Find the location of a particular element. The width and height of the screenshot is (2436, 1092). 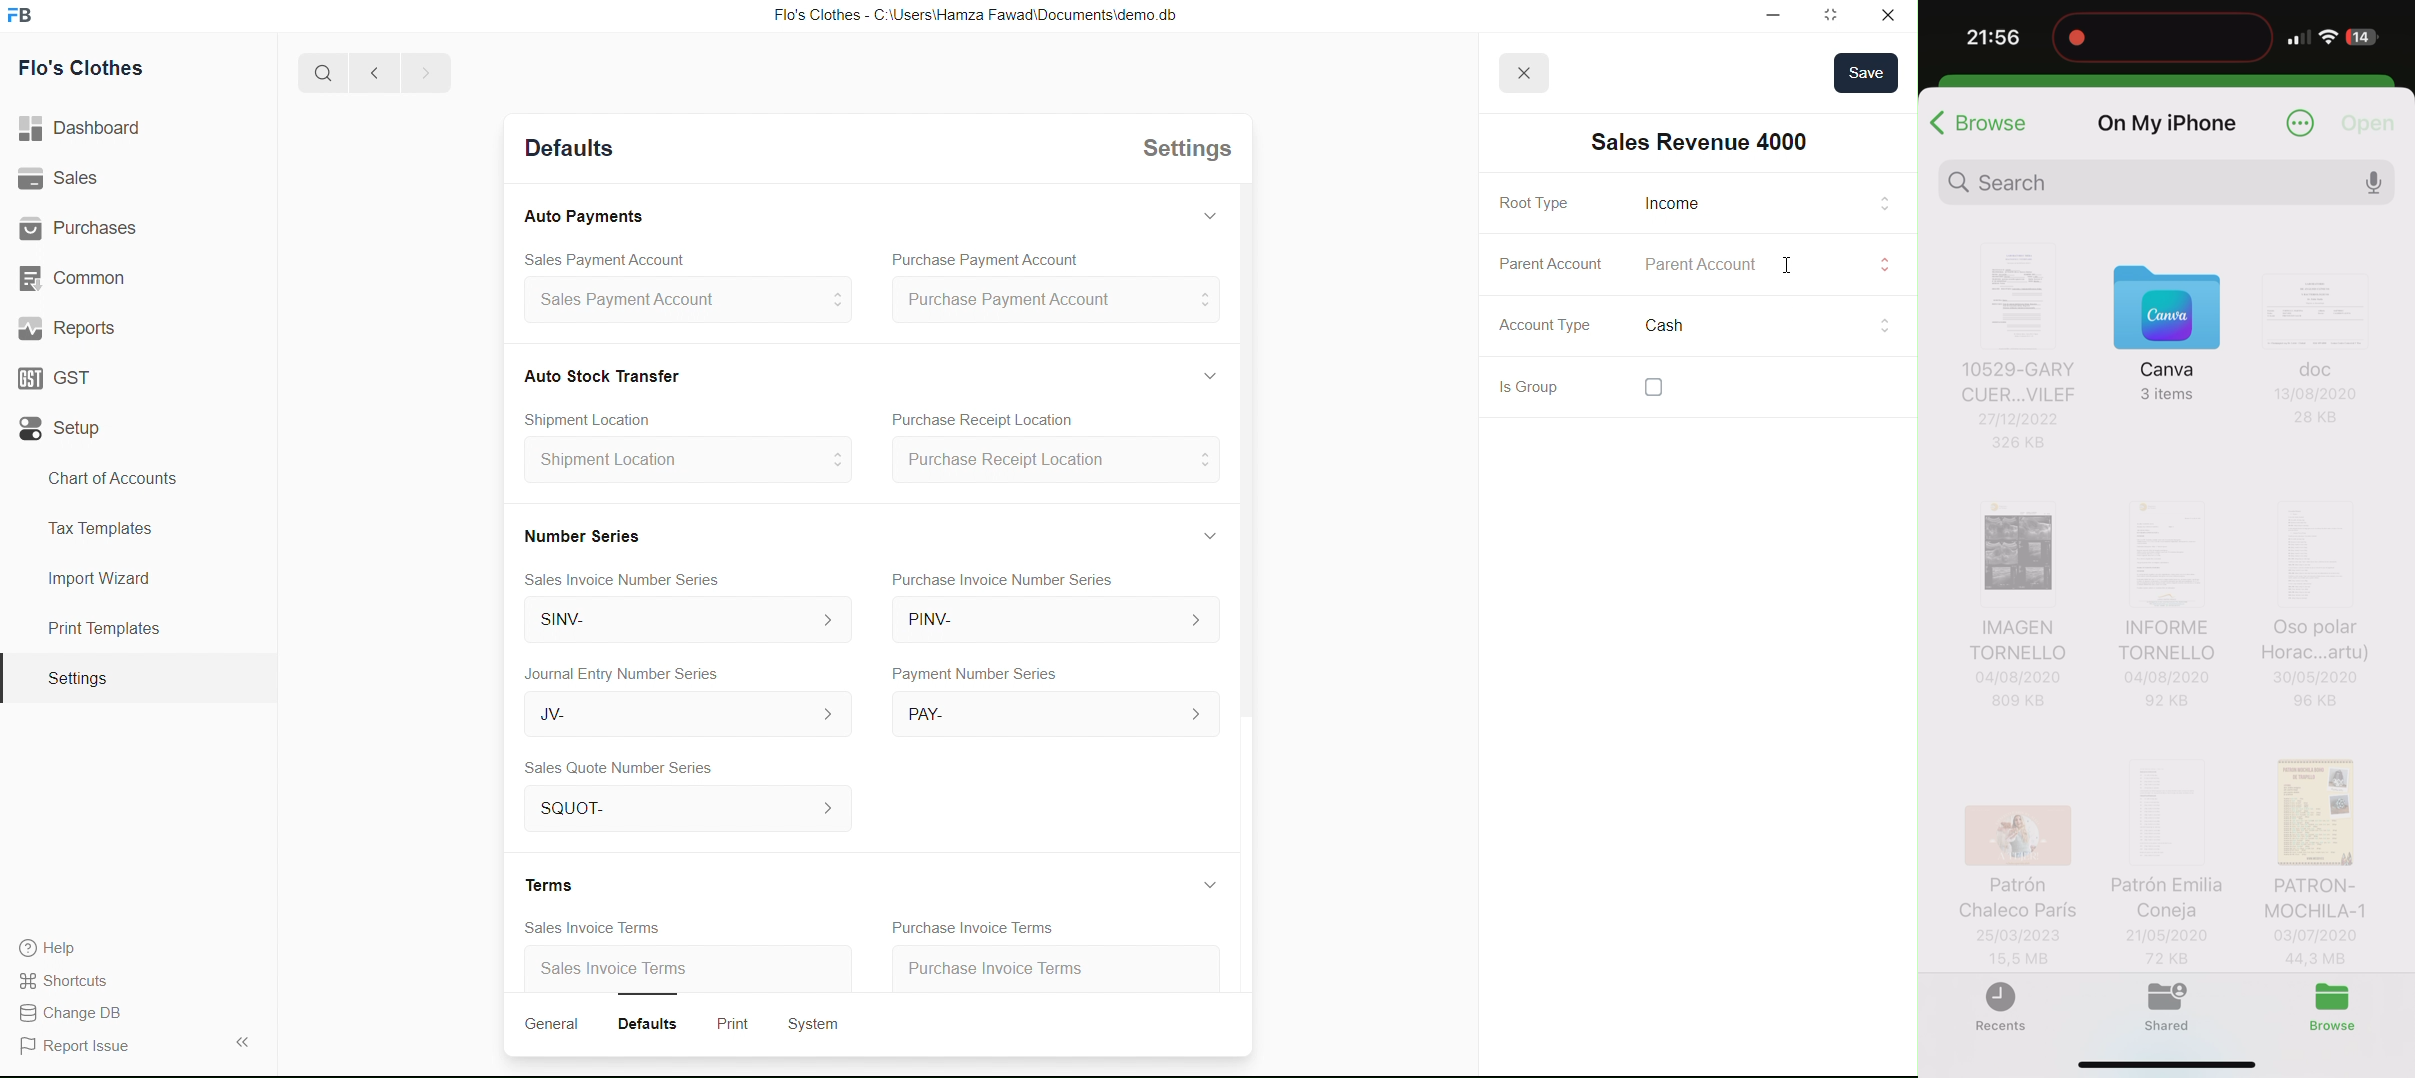

Close is located at coordinates (1886, 14).